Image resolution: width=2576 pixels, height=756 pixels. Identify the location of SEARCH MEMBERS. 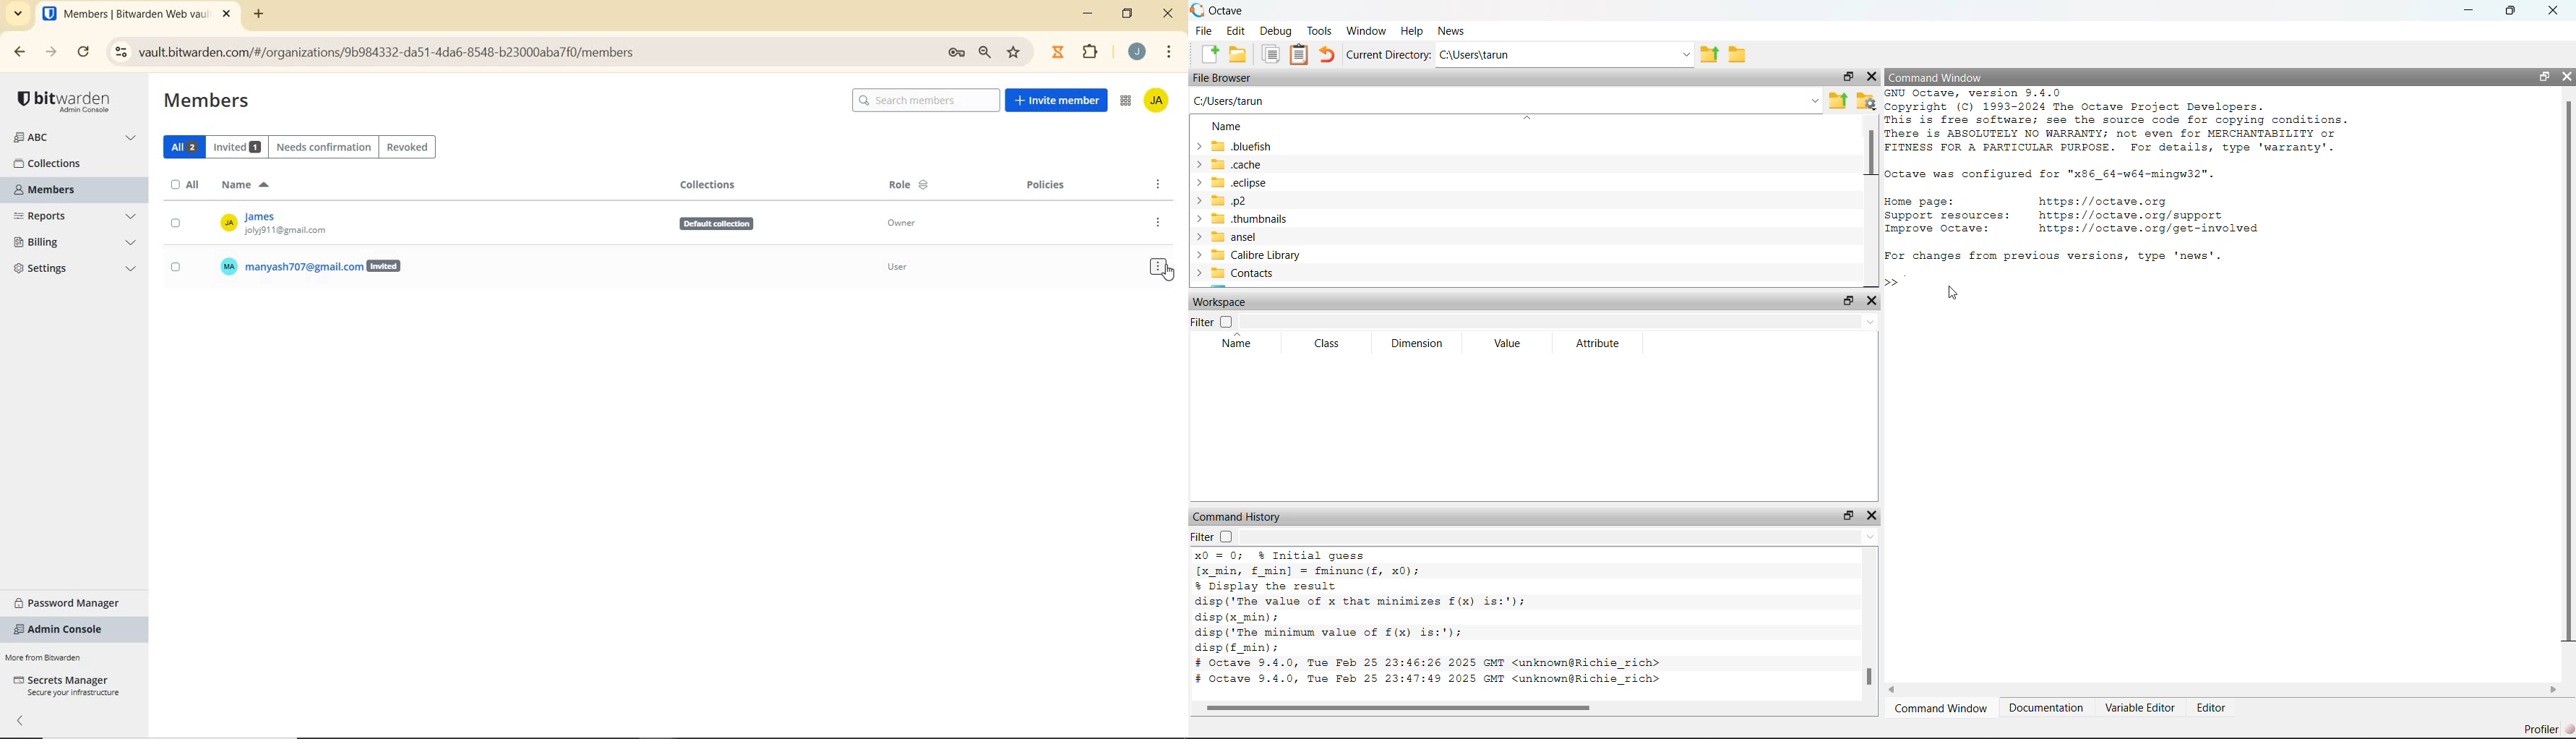
(925, 101).